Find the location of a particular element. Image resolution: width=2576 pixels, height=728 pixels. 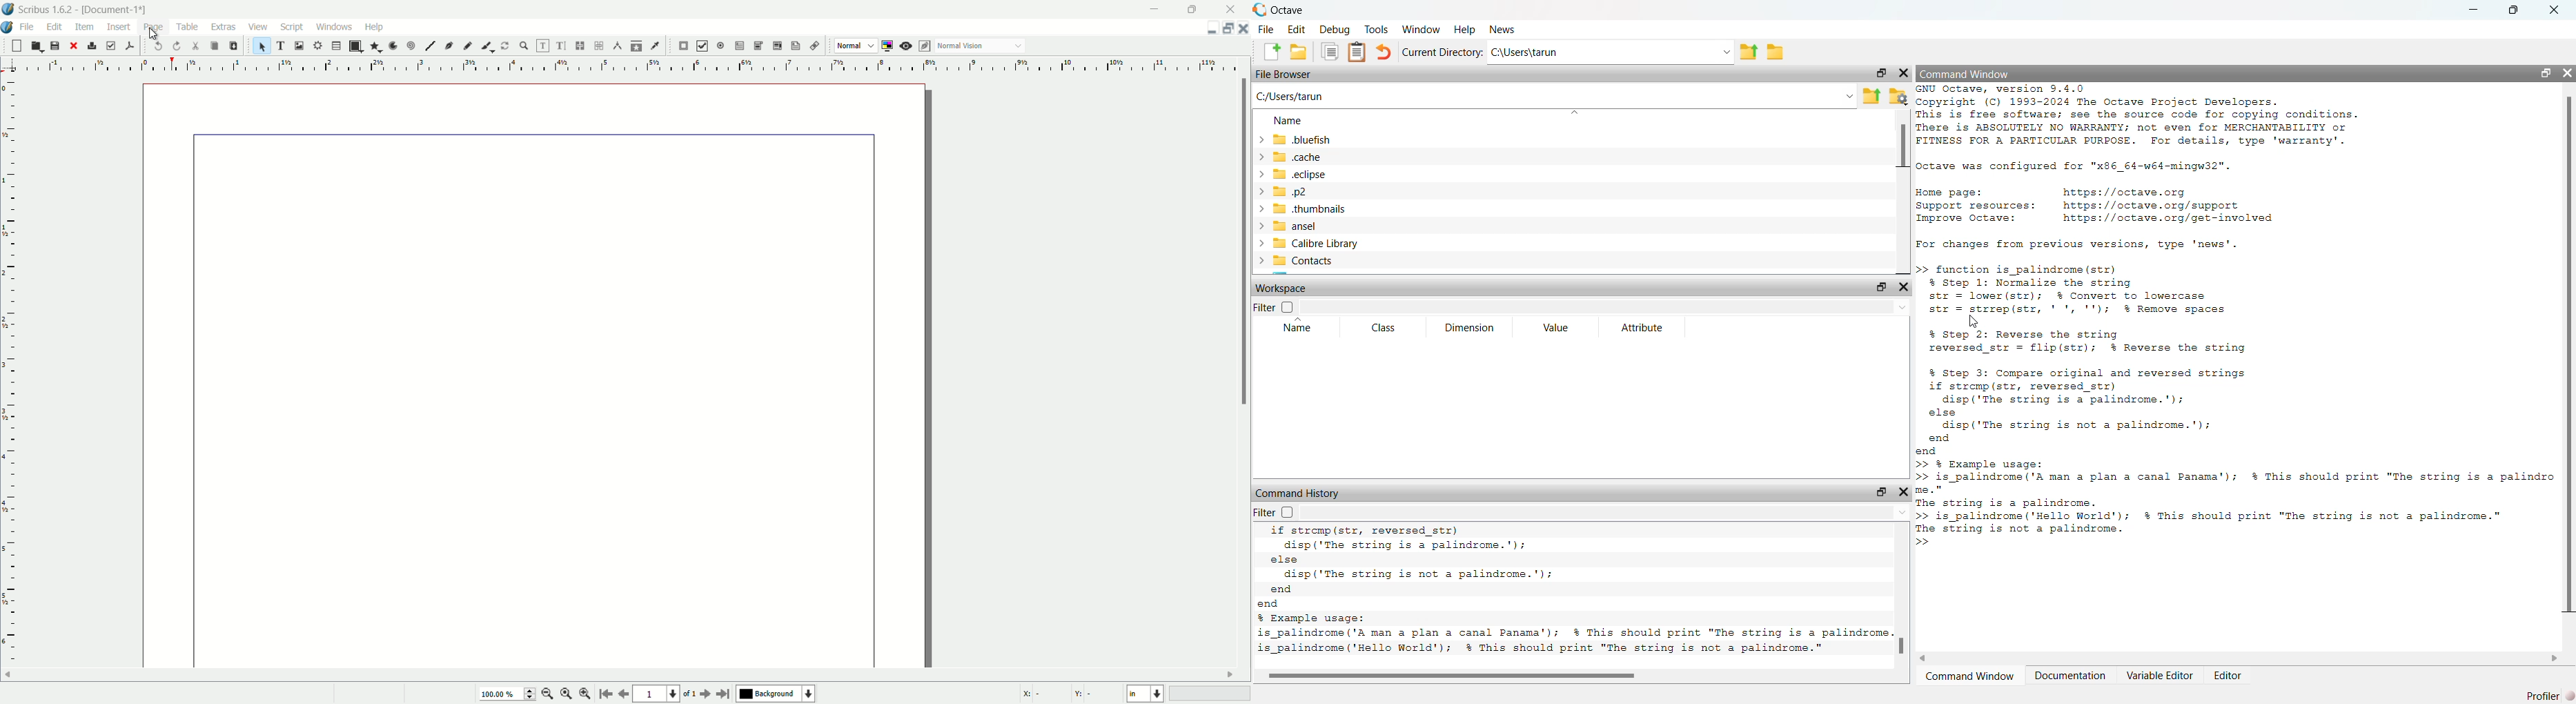

.eclipse is located at coordinates (1337, 173).